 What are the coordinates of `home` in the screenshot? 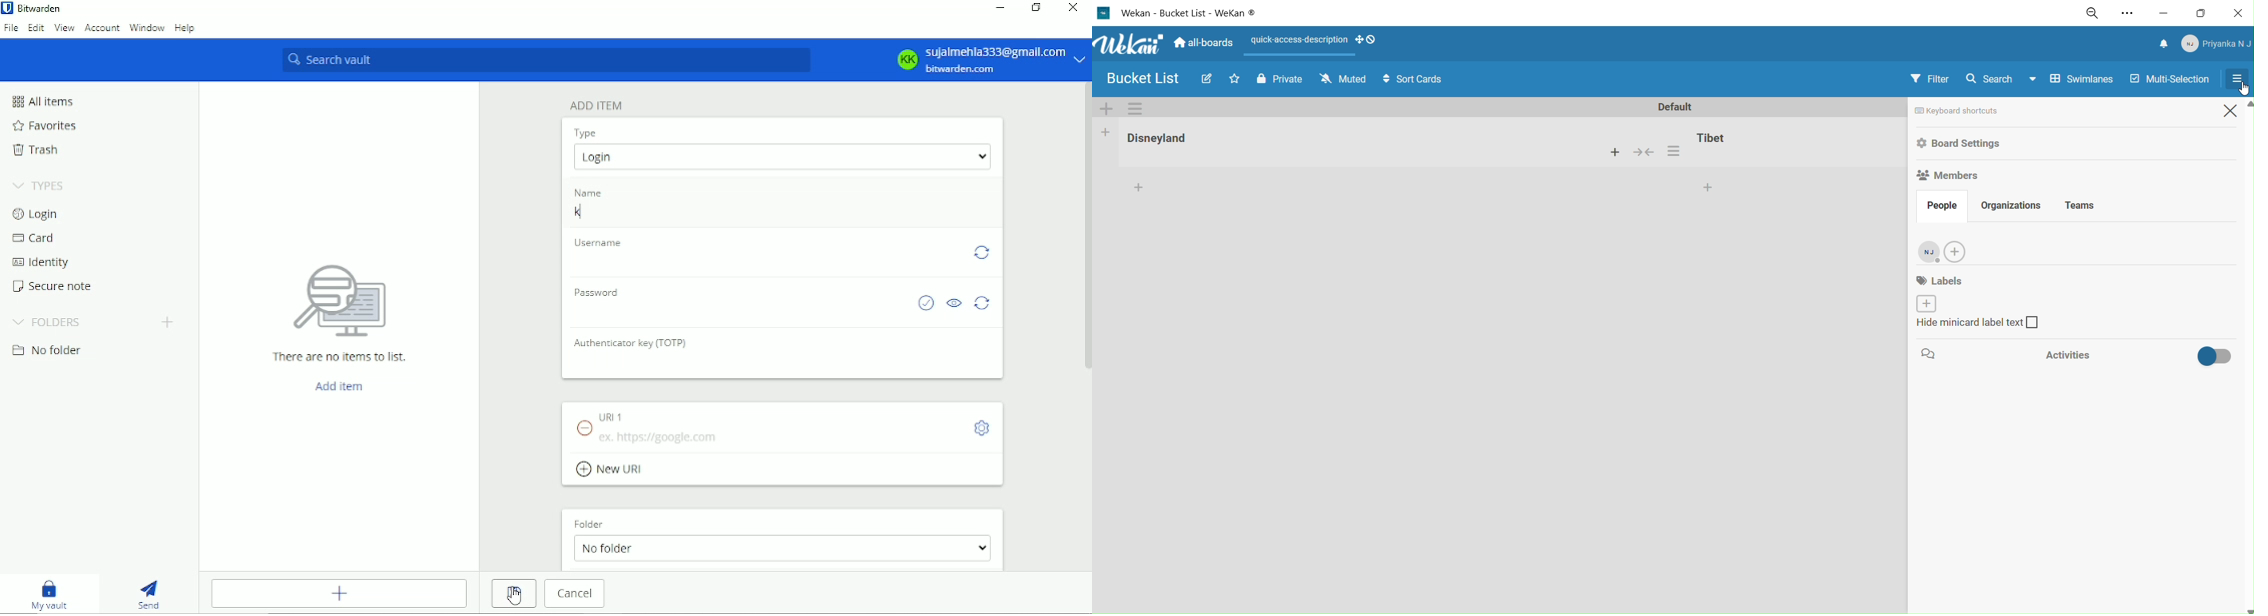 It's located at (1210, 41).